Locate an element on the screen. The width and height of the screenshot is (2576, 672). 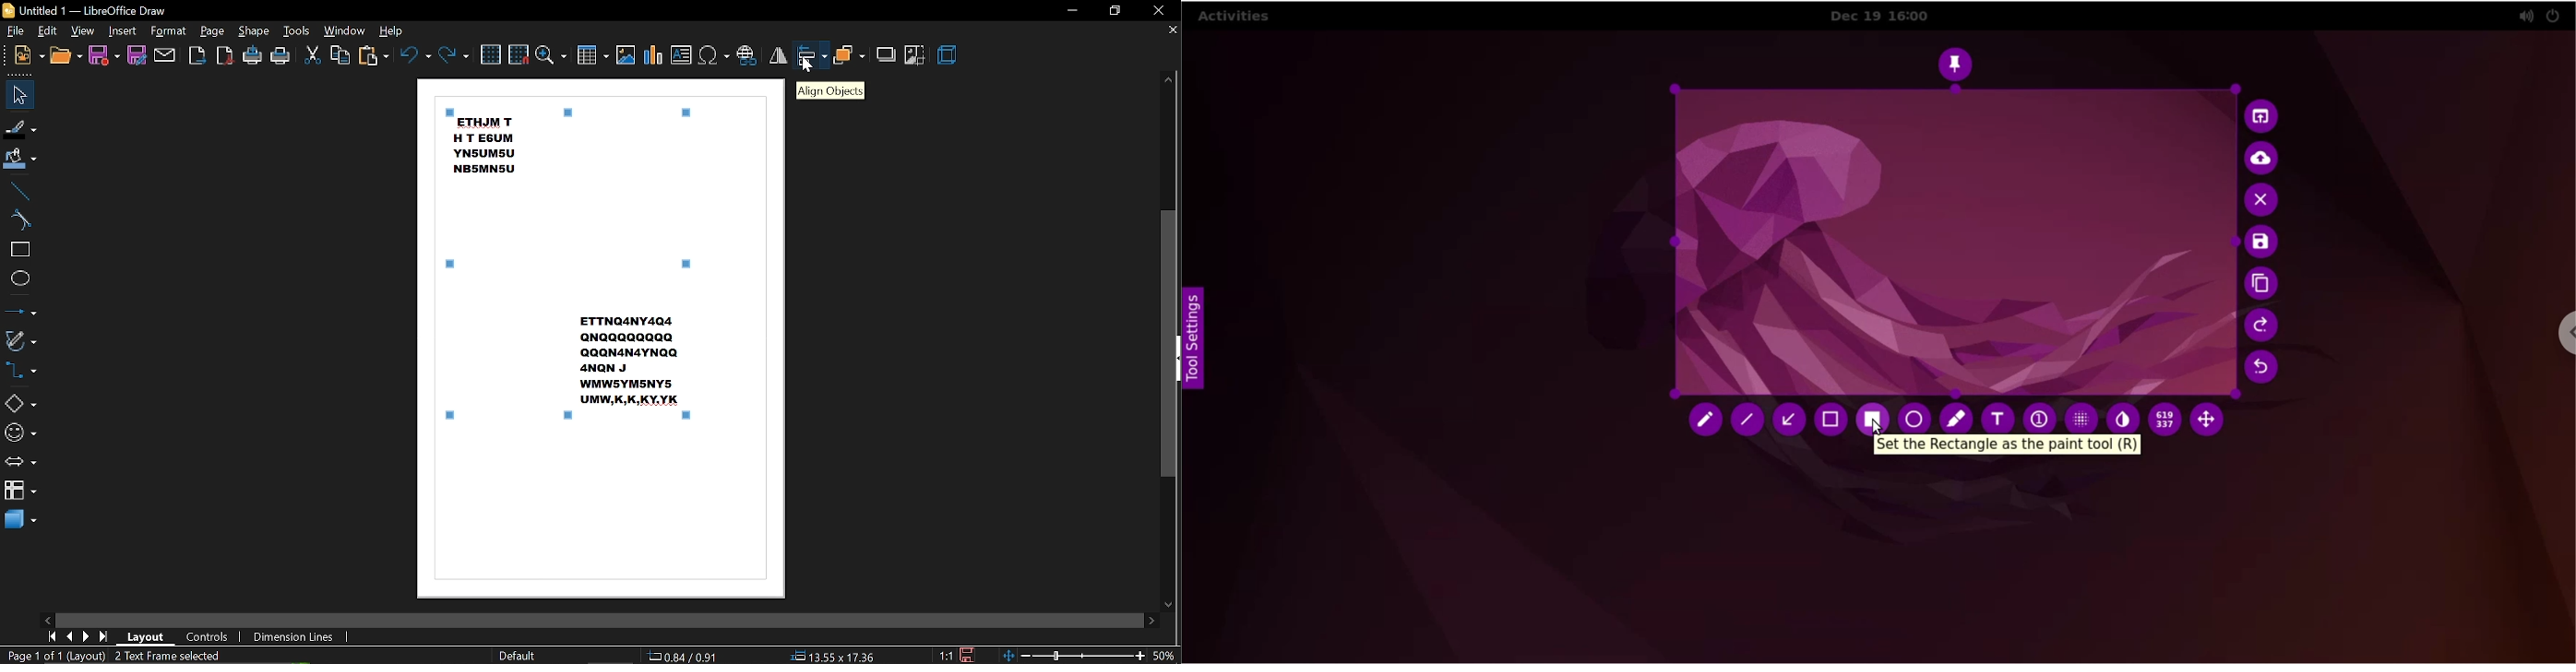
symbol shapes is located at coordinates (20, 433).